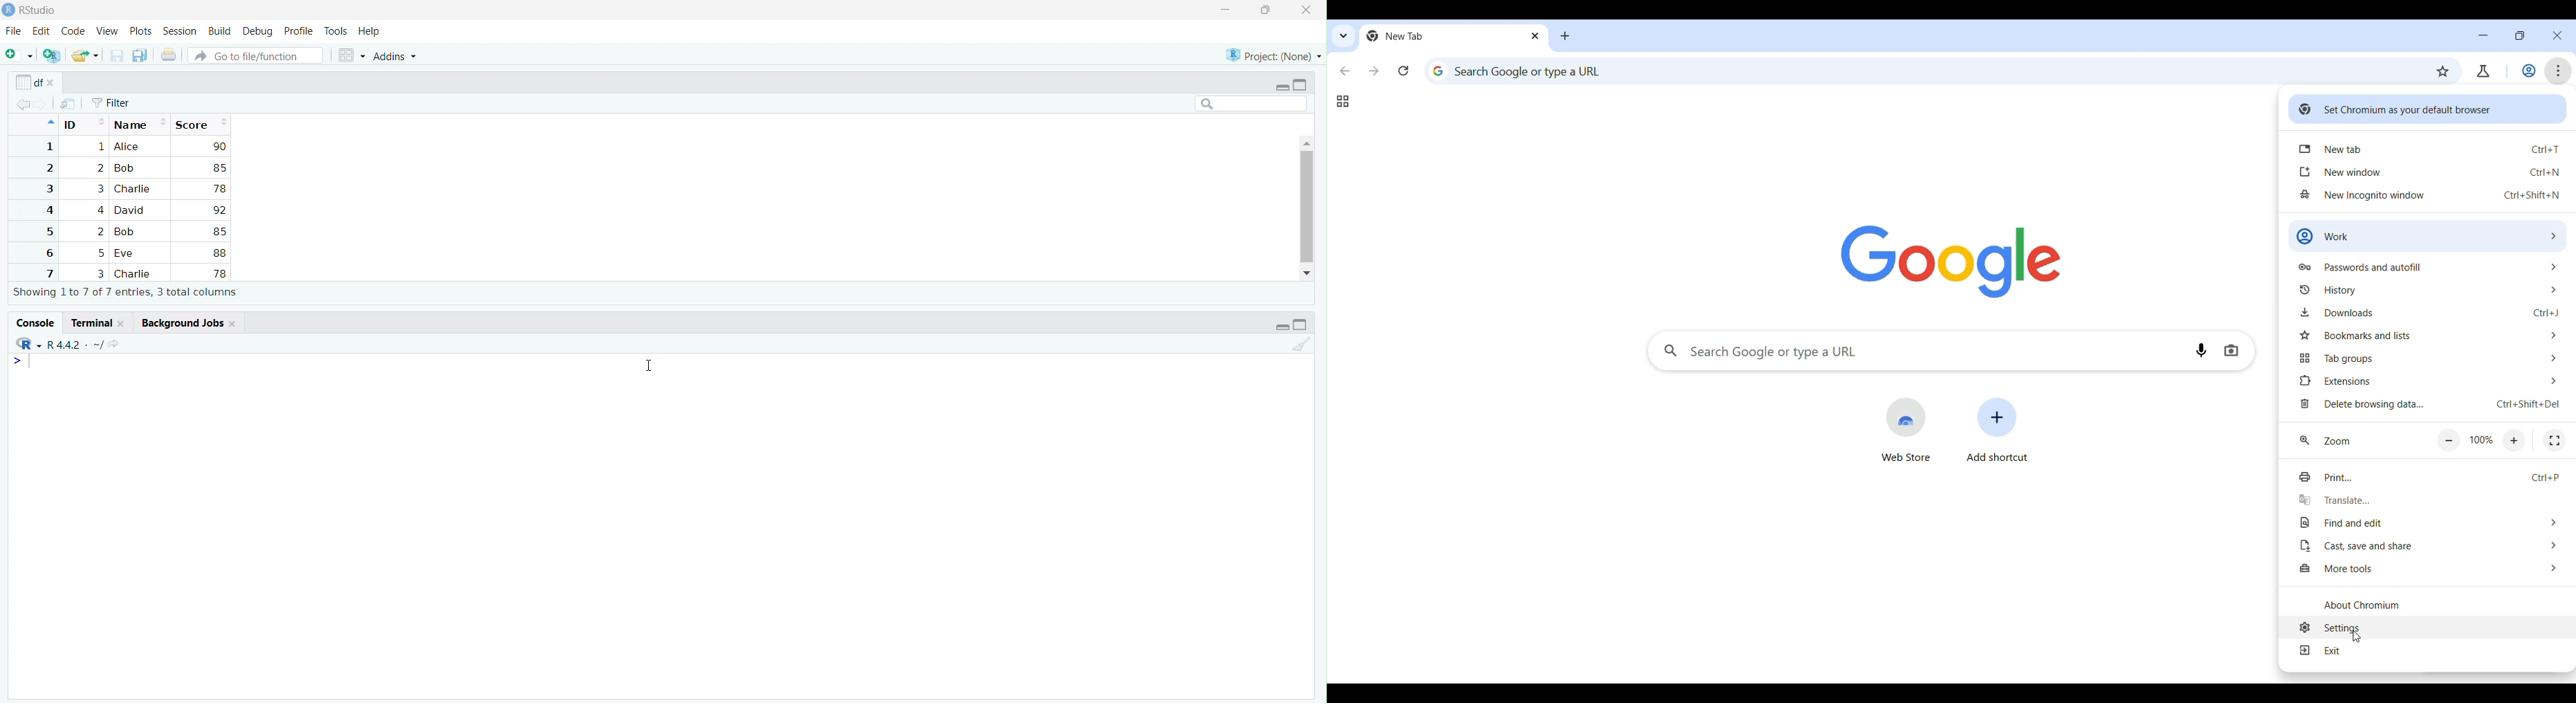 Image resolution: width=2576 pixels, height=728 pixels. I want to click on close, so click(1306, 10).